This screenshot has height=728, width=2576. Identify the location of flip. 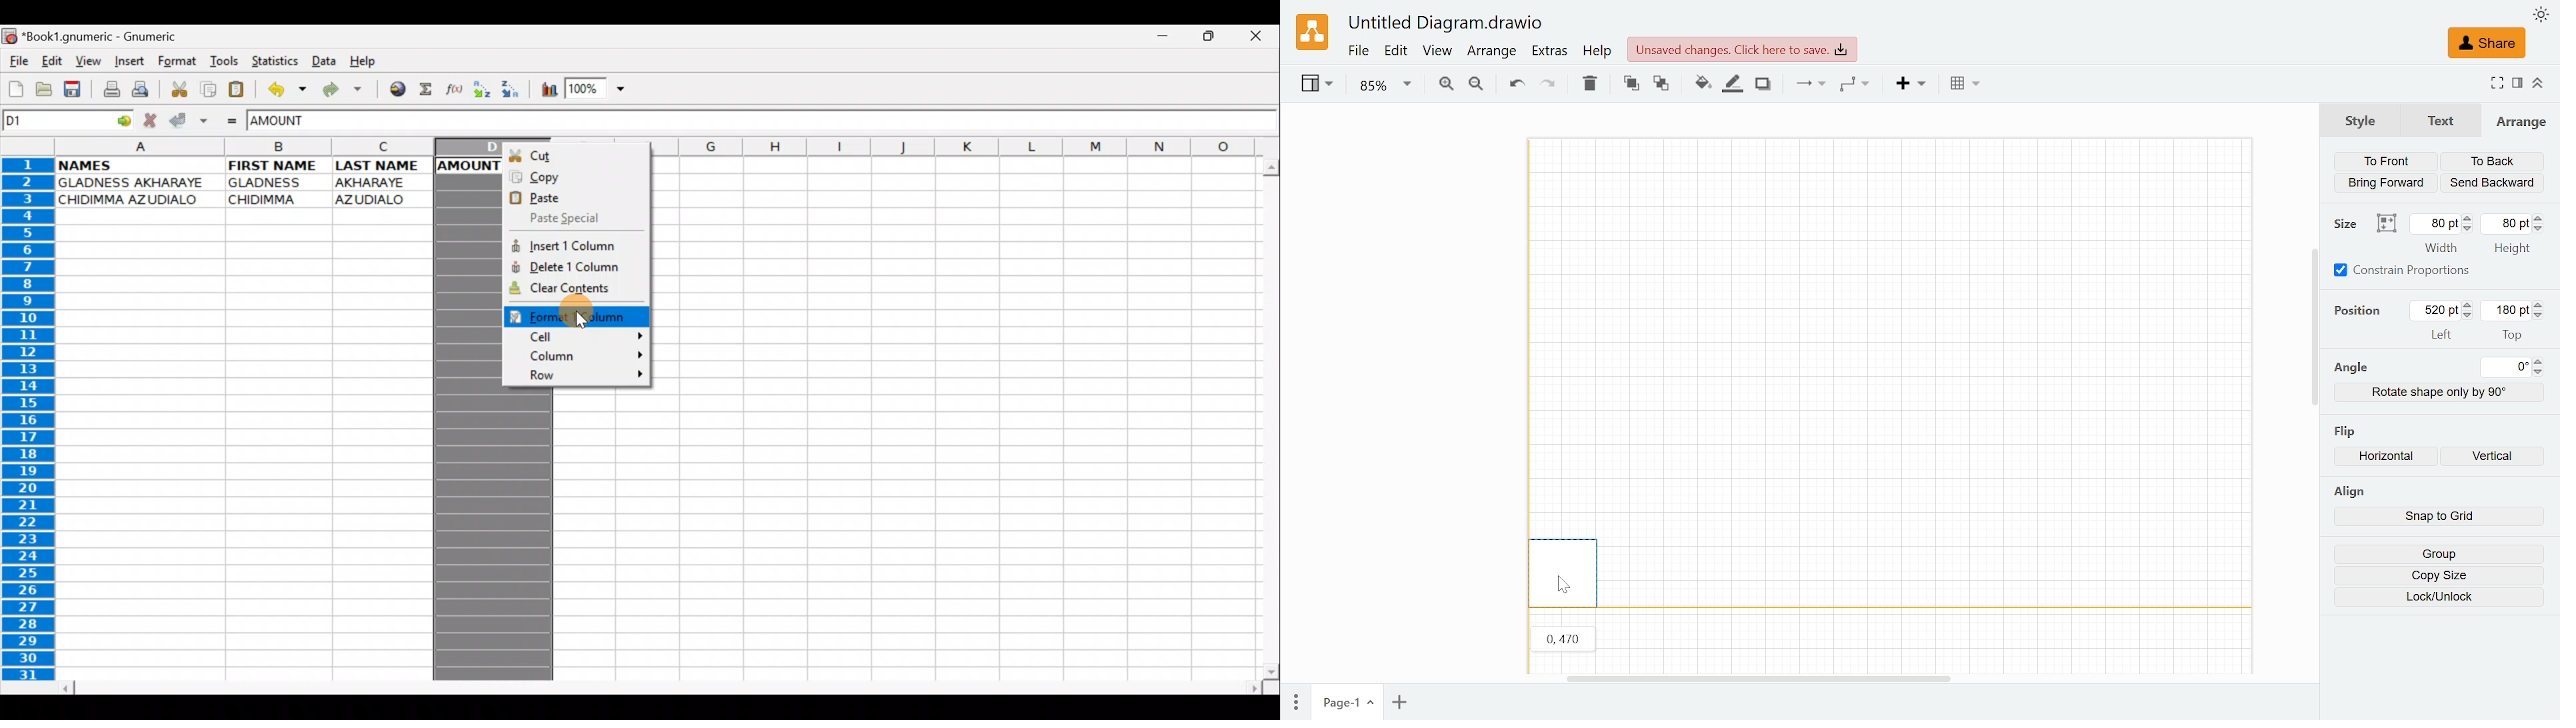
(2347, 429).